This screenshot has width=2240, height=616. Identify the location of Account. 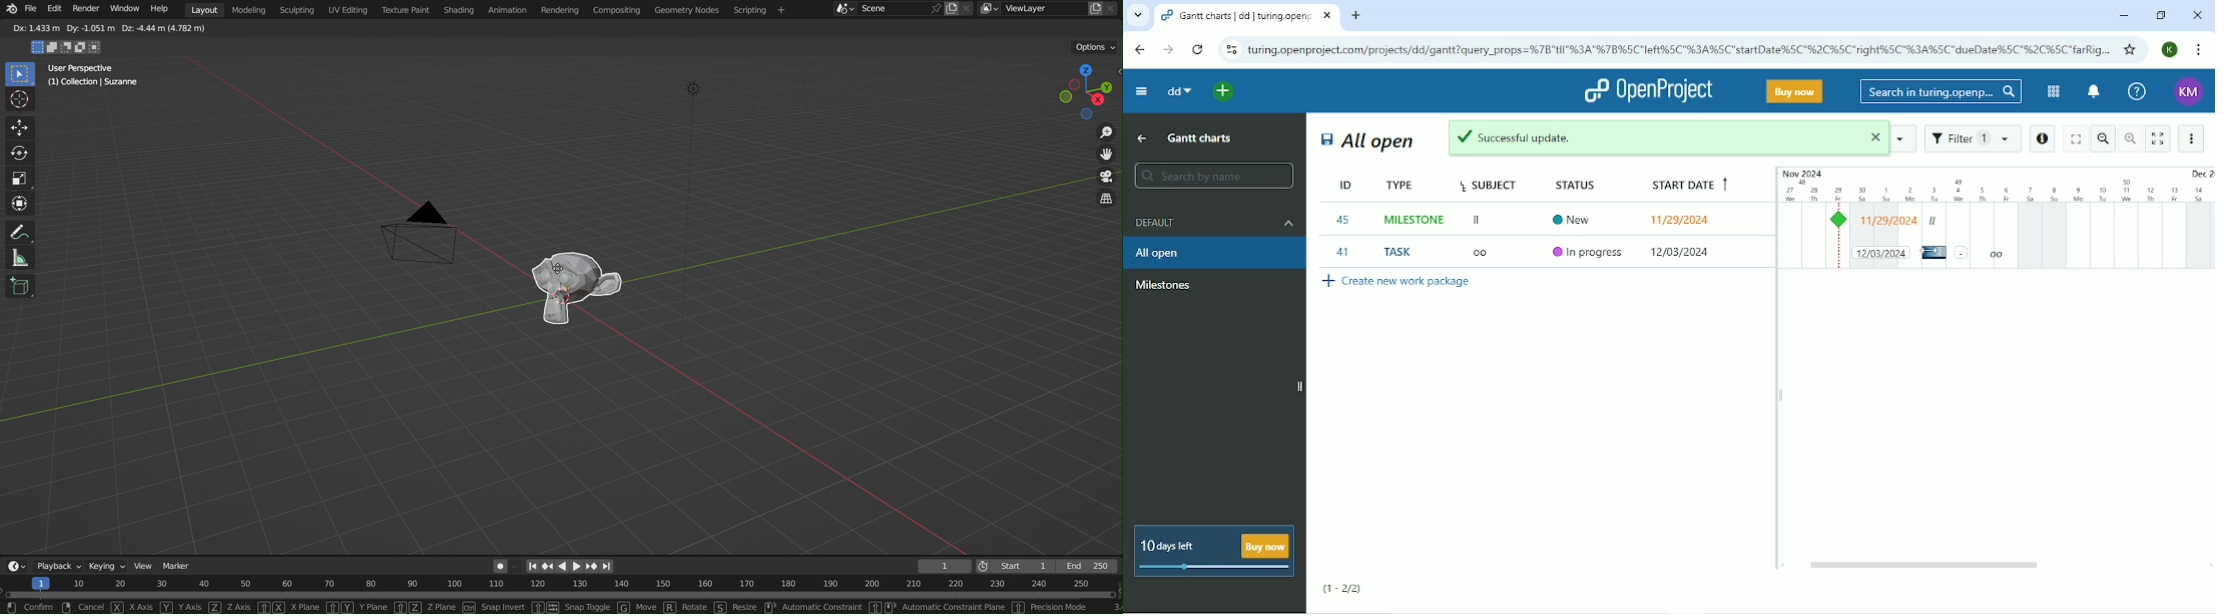
(2169, 50).